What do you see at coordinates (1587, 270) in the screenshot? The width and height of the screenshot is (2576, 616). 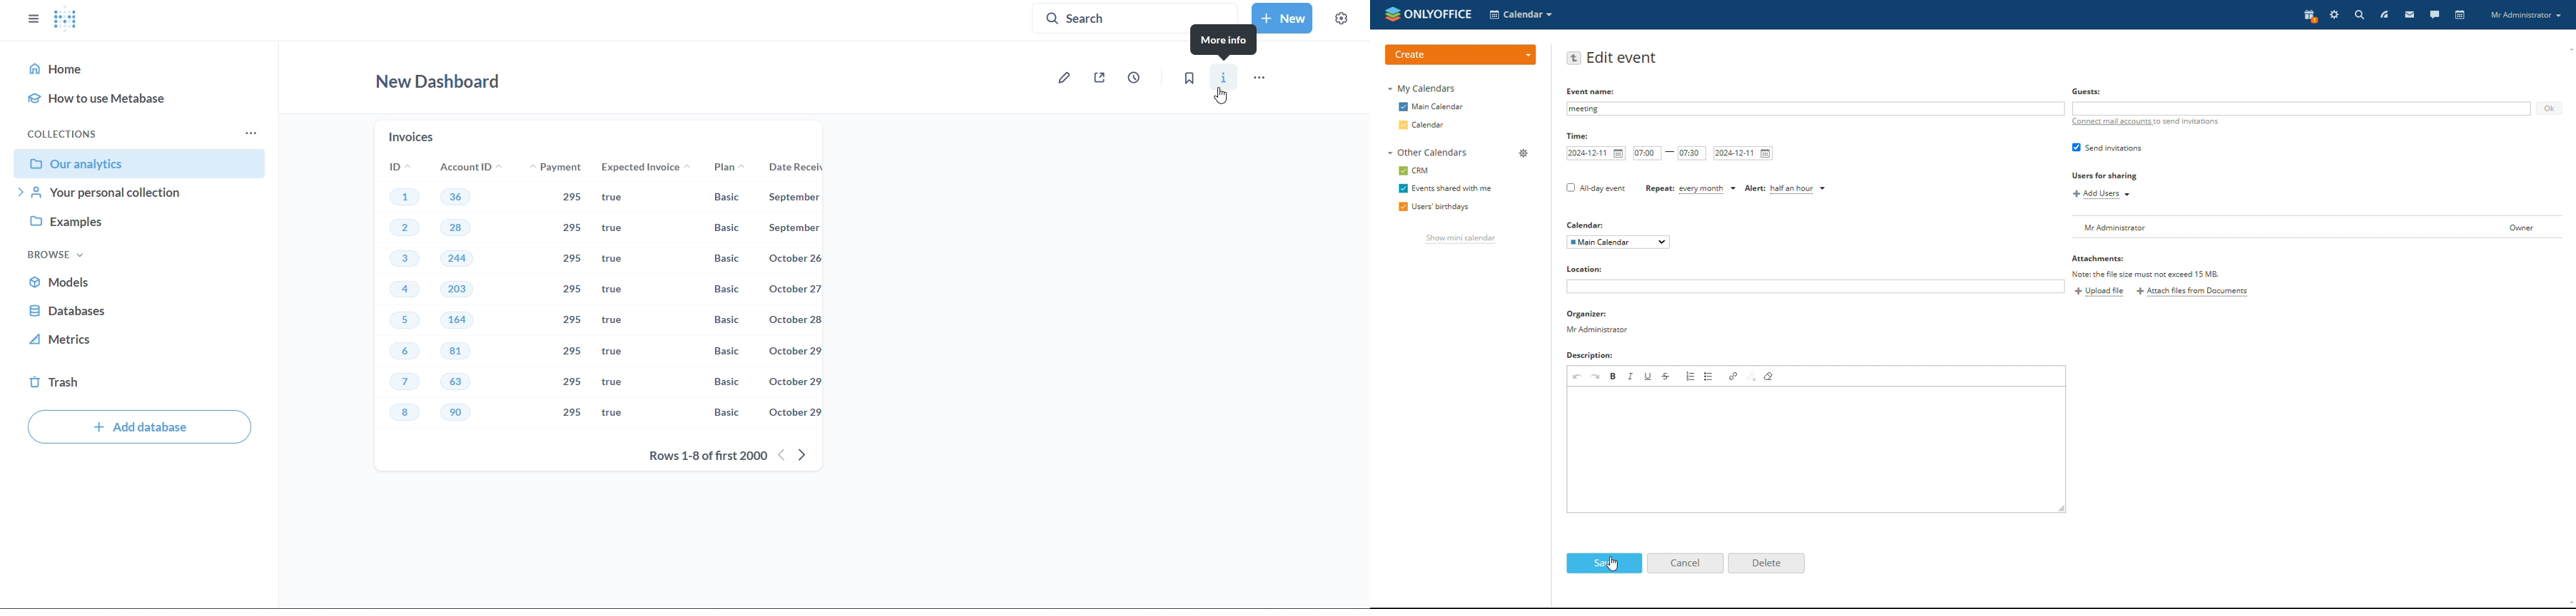 I see `Location` at bounding box center [1587, 270].